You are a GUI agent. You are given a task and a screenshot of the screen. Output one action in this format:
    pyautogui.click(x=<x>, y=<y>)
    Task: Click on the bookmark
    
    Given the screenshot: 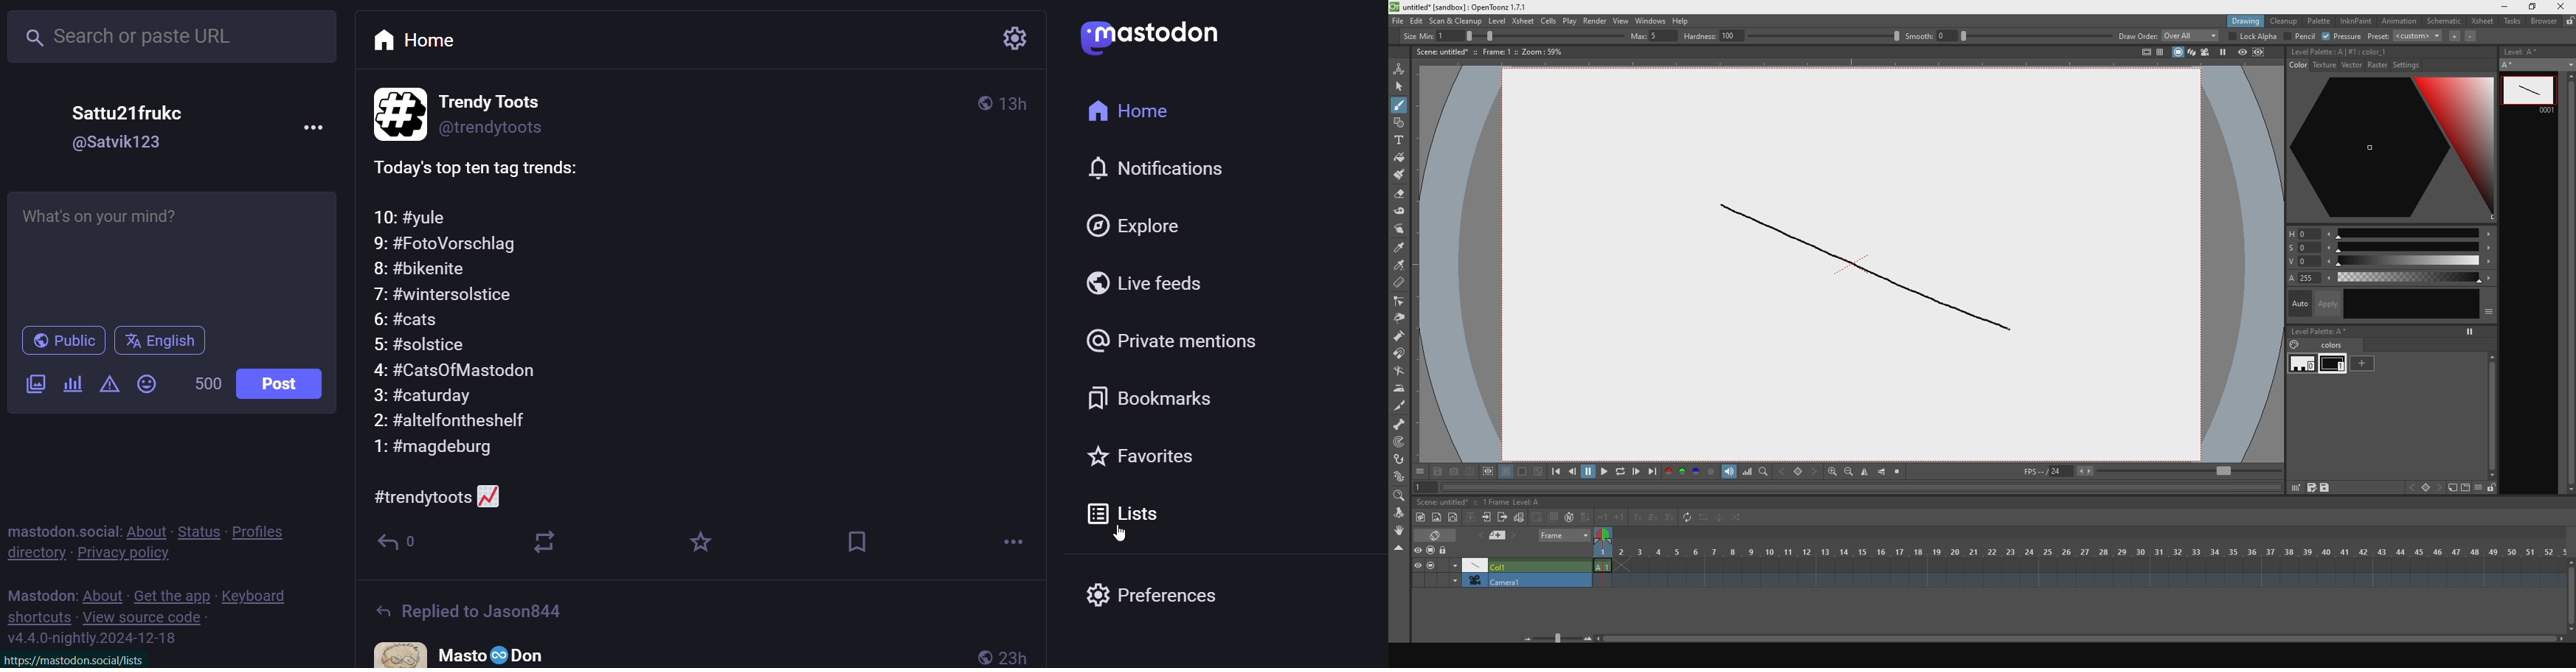 What is the action you would take?
    pyautogui.click(x=1157, y=401)
    